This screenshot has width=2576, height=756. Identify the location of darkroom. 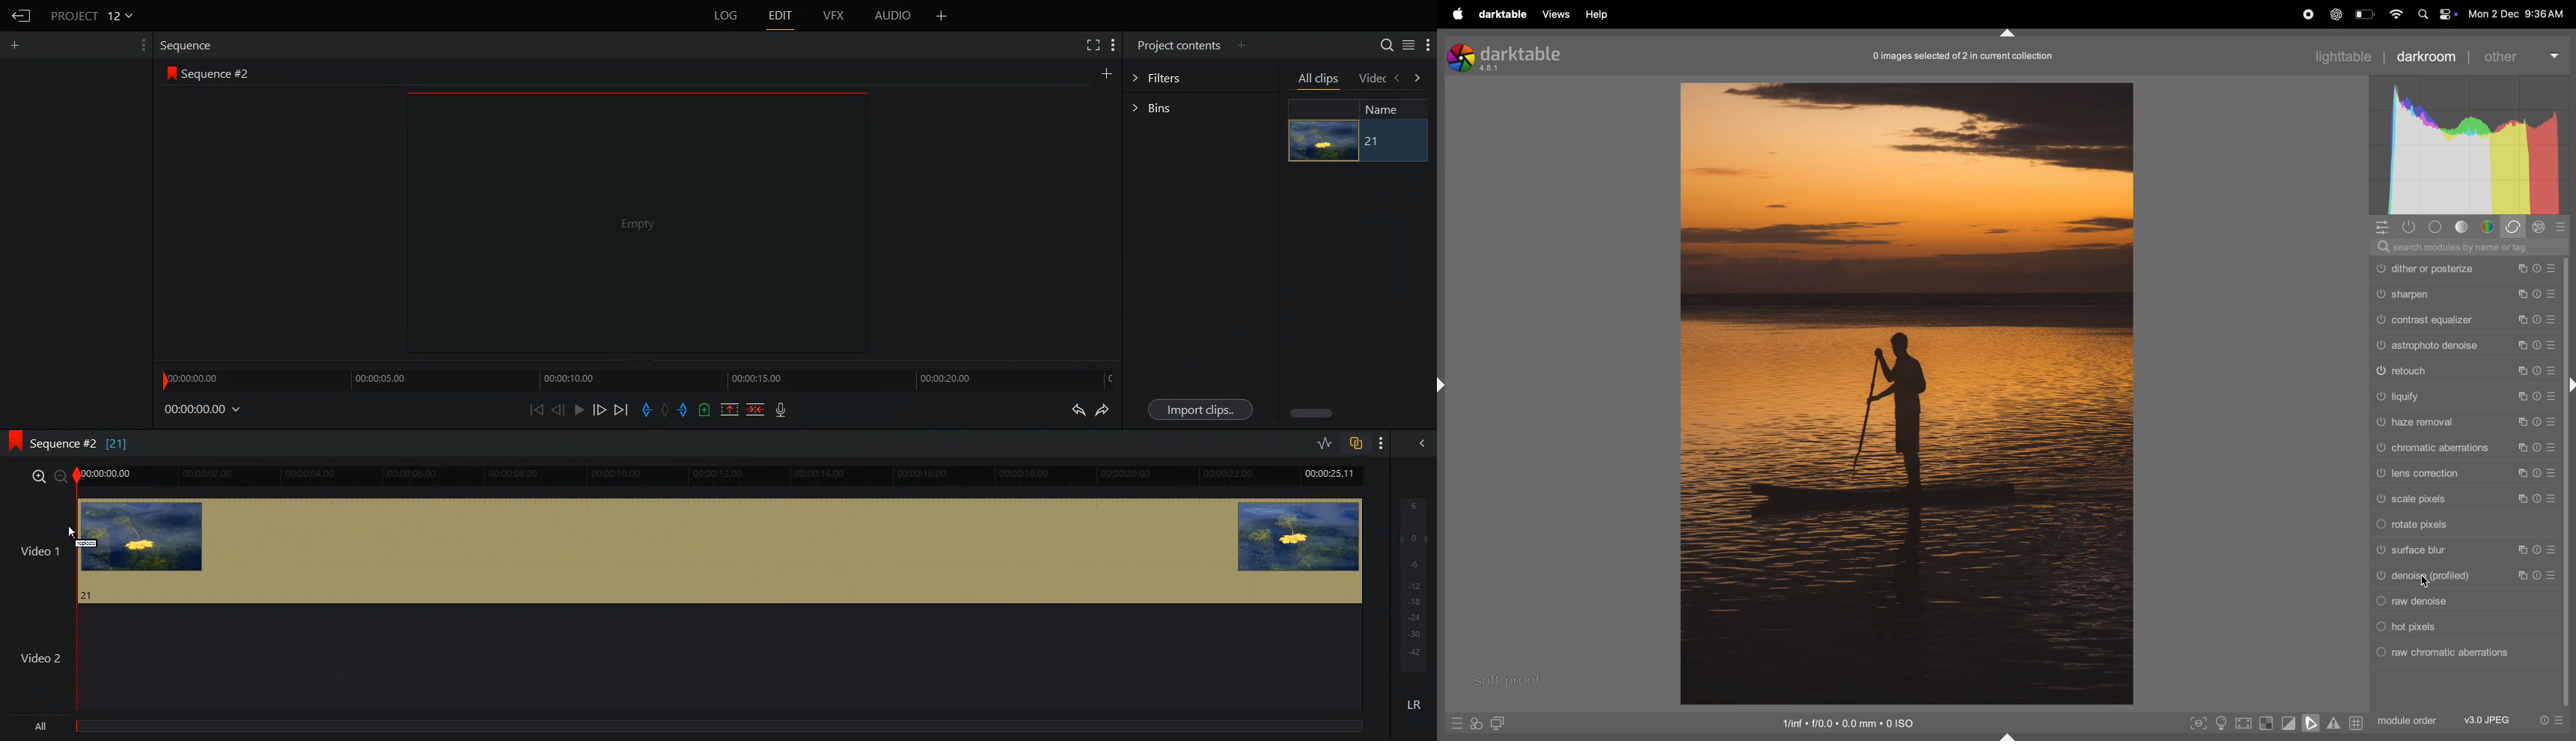
(2432, 55).